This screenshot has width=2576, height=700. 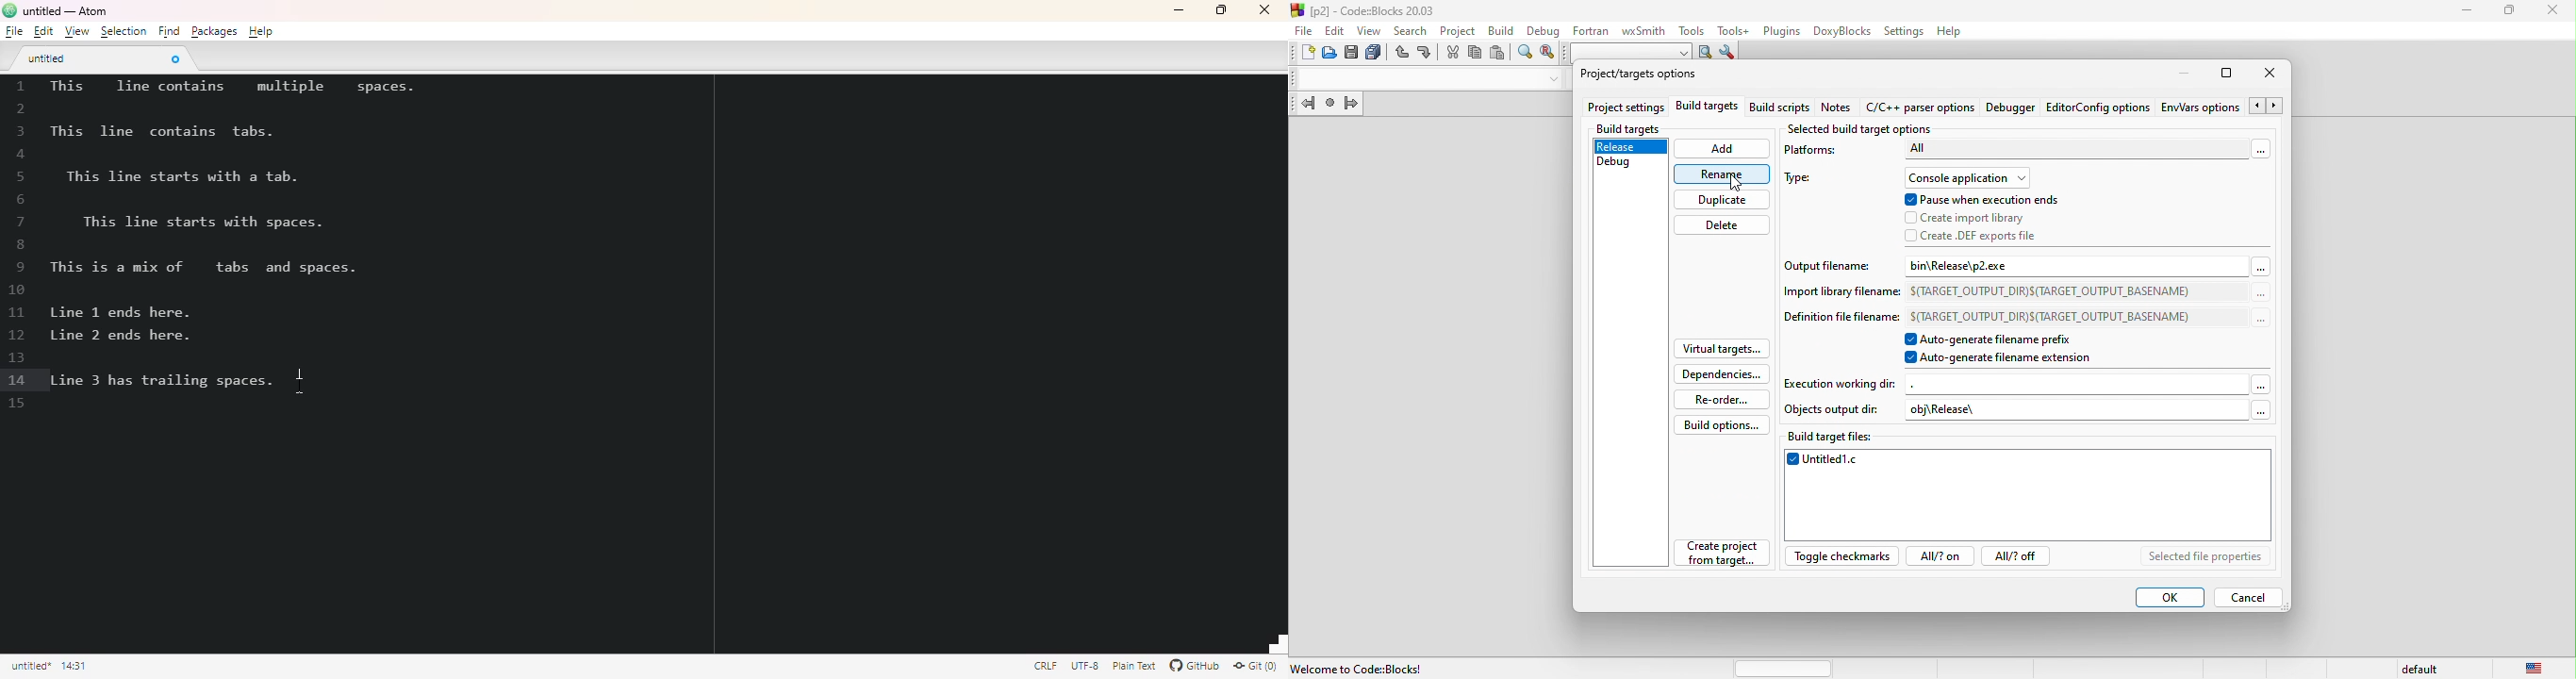 What do you see at coordinates (1367, 9) in the screenshot?
I see `title` at bounding box center [1367, 9].